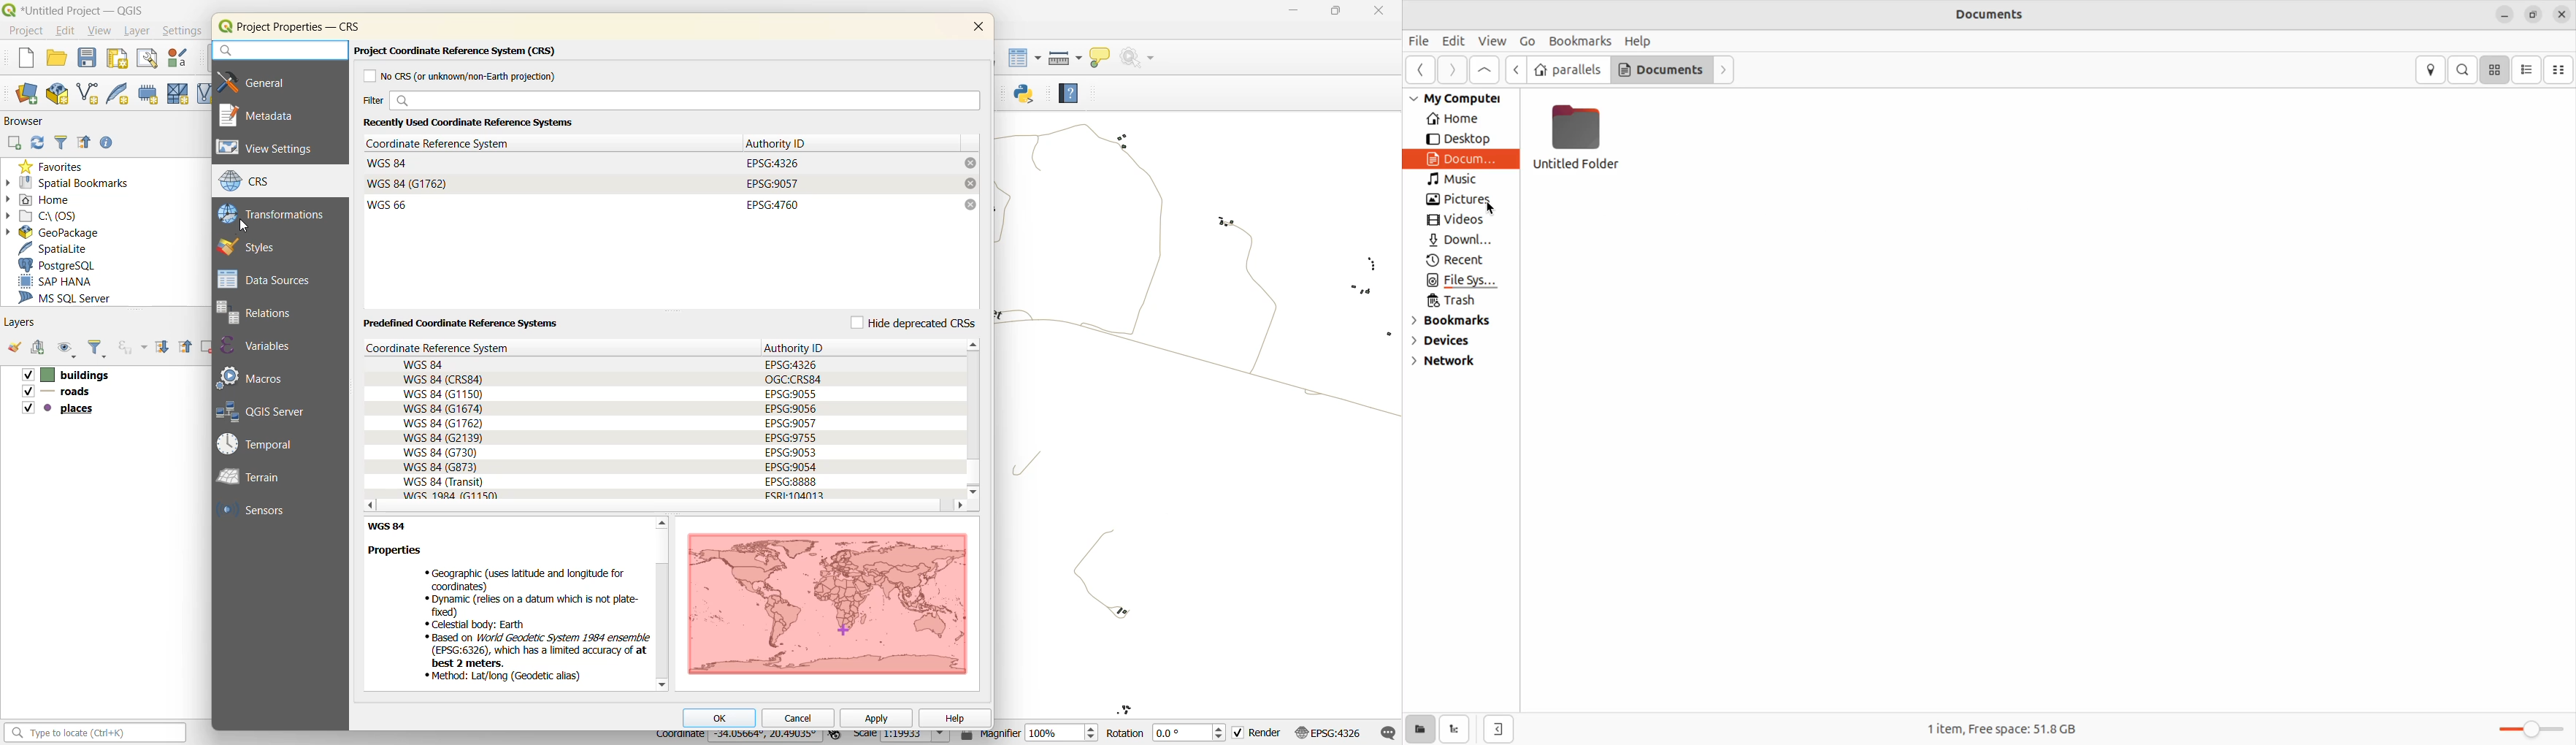 The image size is (2576, 756). What do you see at coordinates (256, 511) in the screenshot?
I see `sensors` at bounding box center [256, 511].